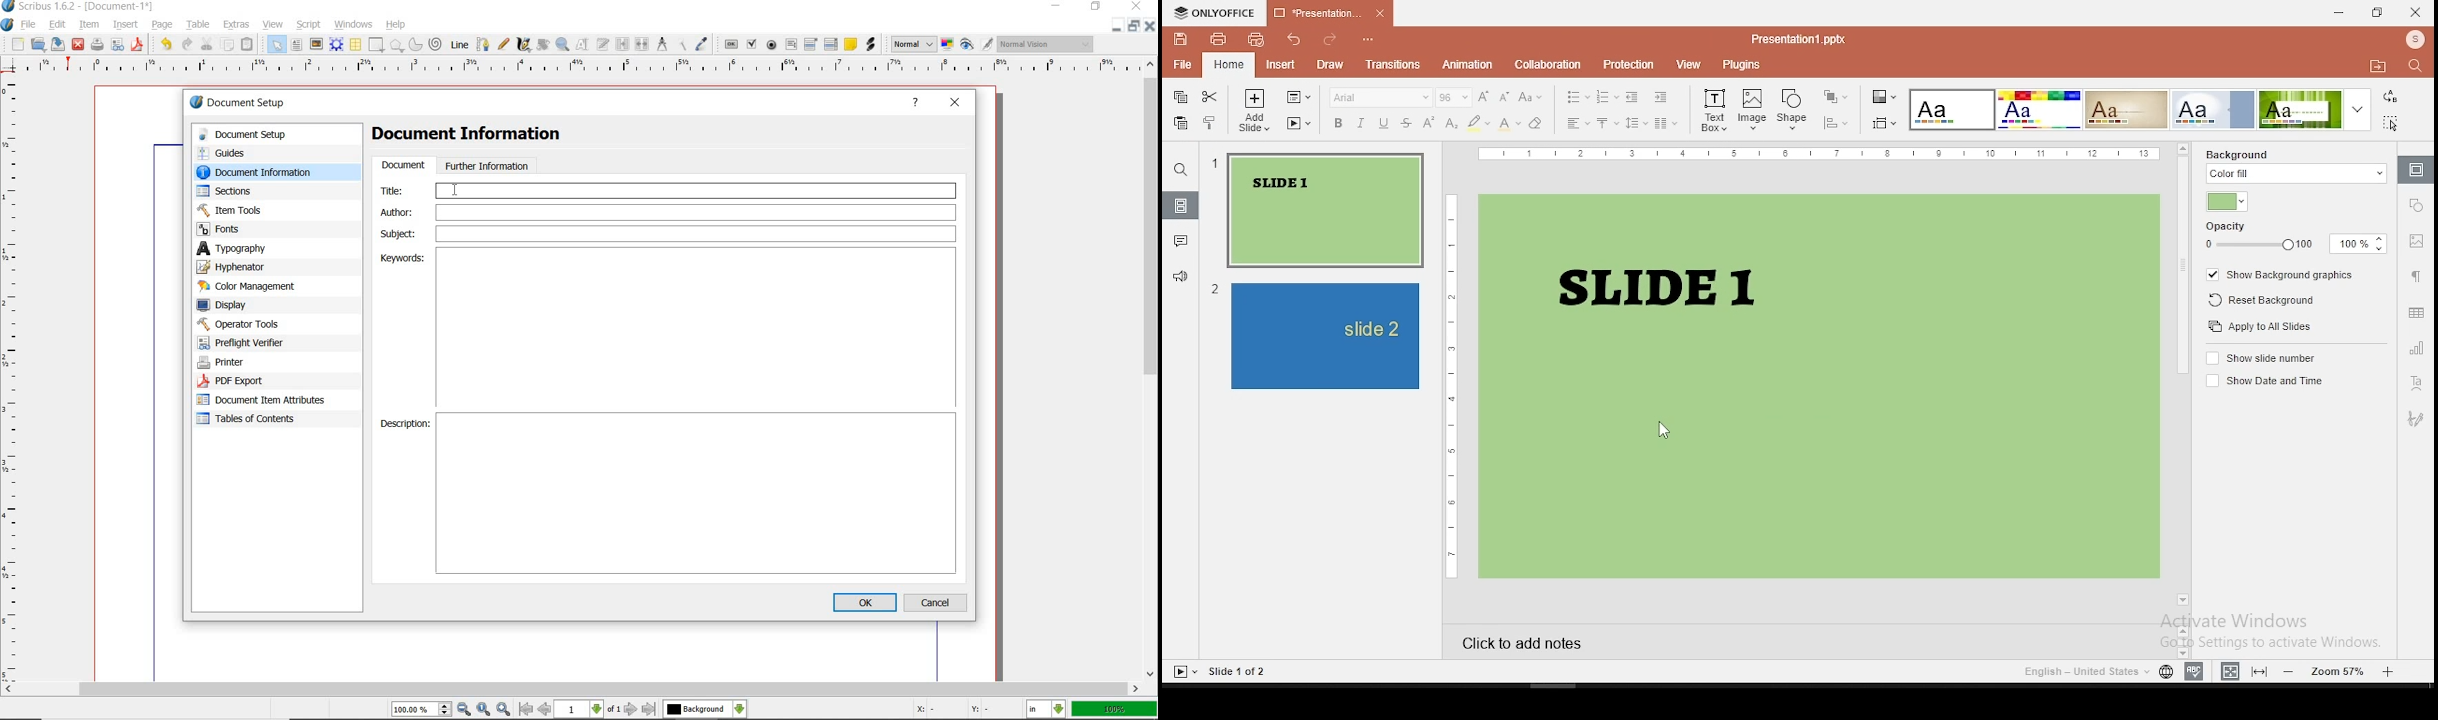  Describe the element at coordinates (668, 234) in the screenshot. I see `Subject` at that location.